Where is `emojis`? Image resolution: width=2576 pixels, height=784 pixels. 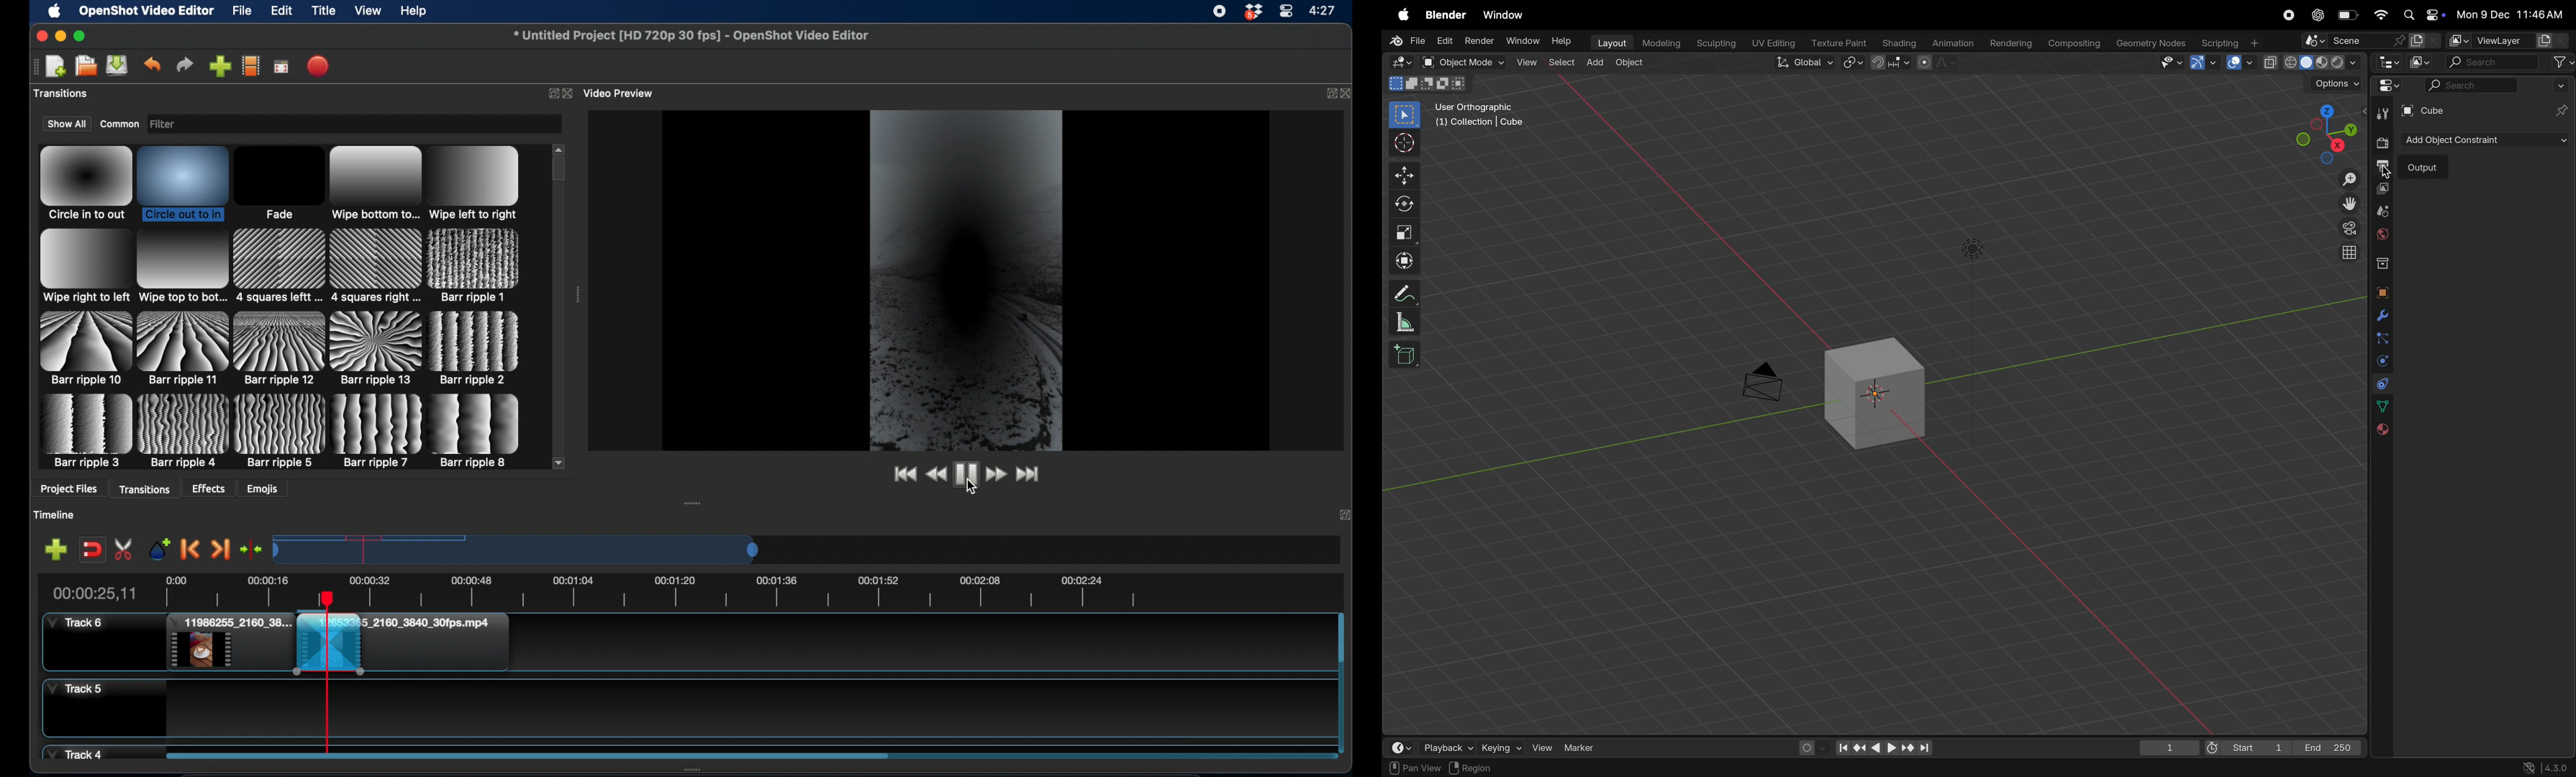 emojis is located at coordinates (263, 489).